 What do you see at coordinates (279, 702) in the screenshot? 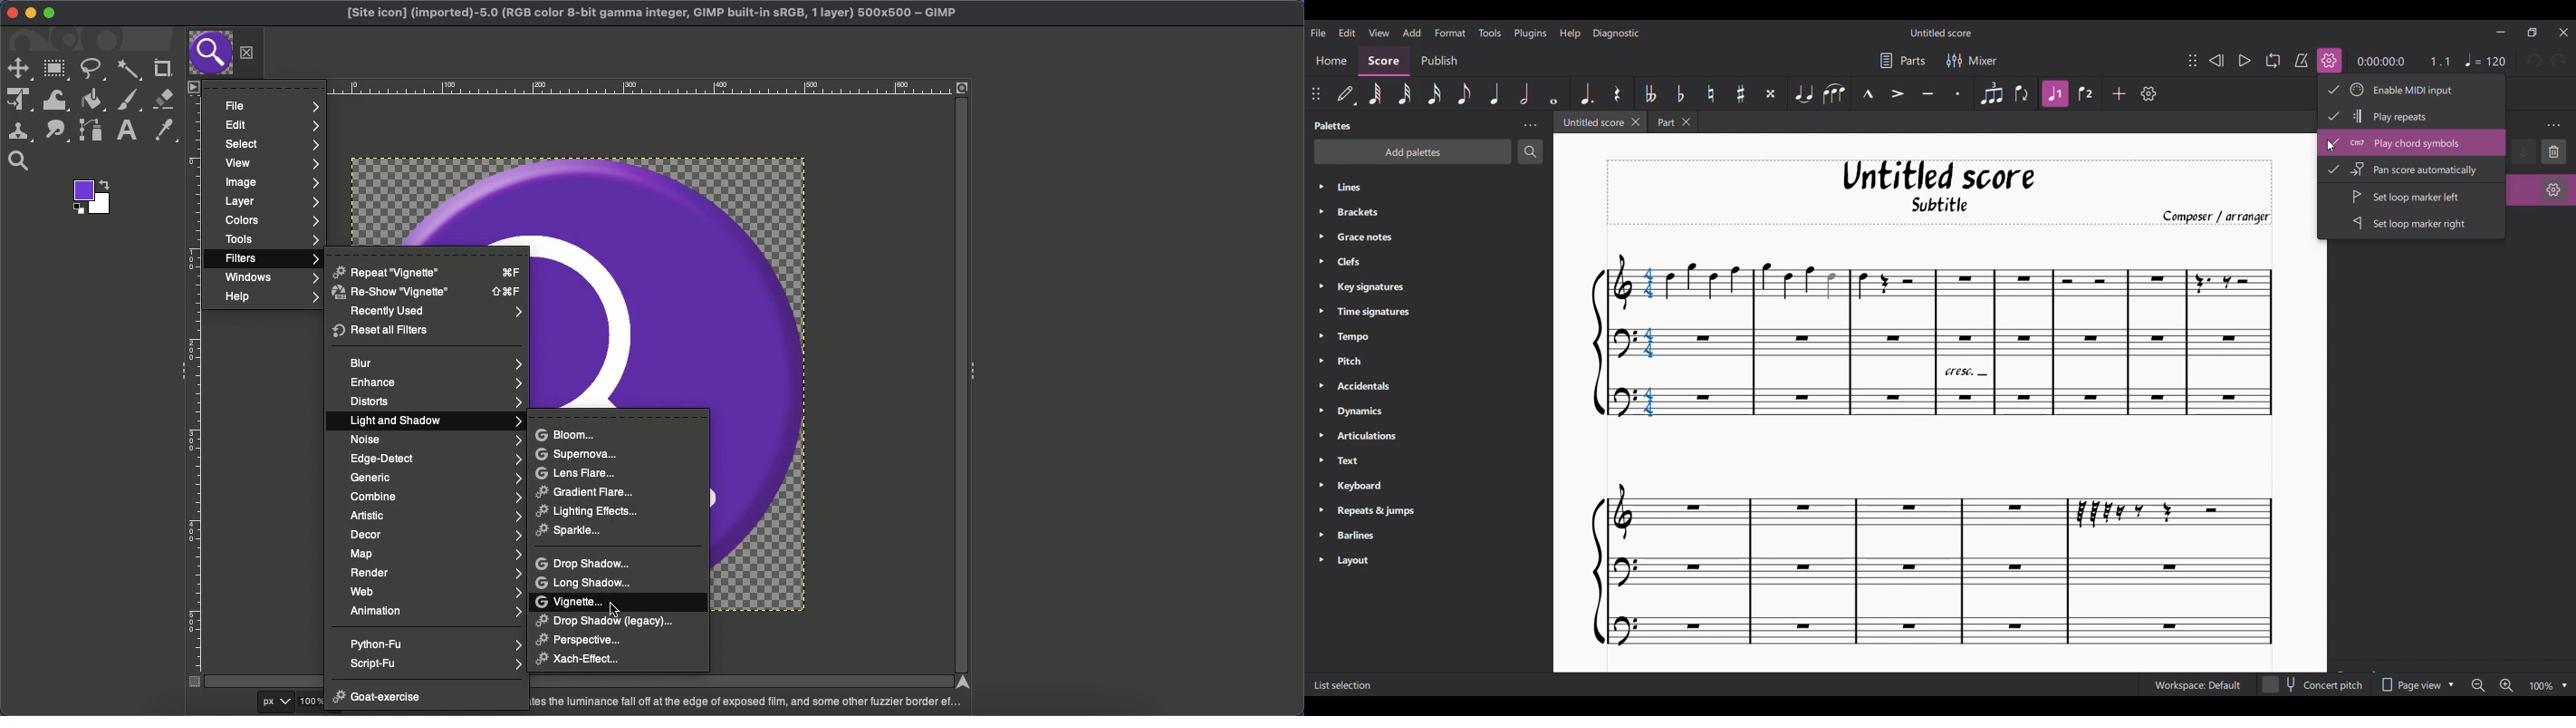
I see `px` at bounding box center [279, 702].